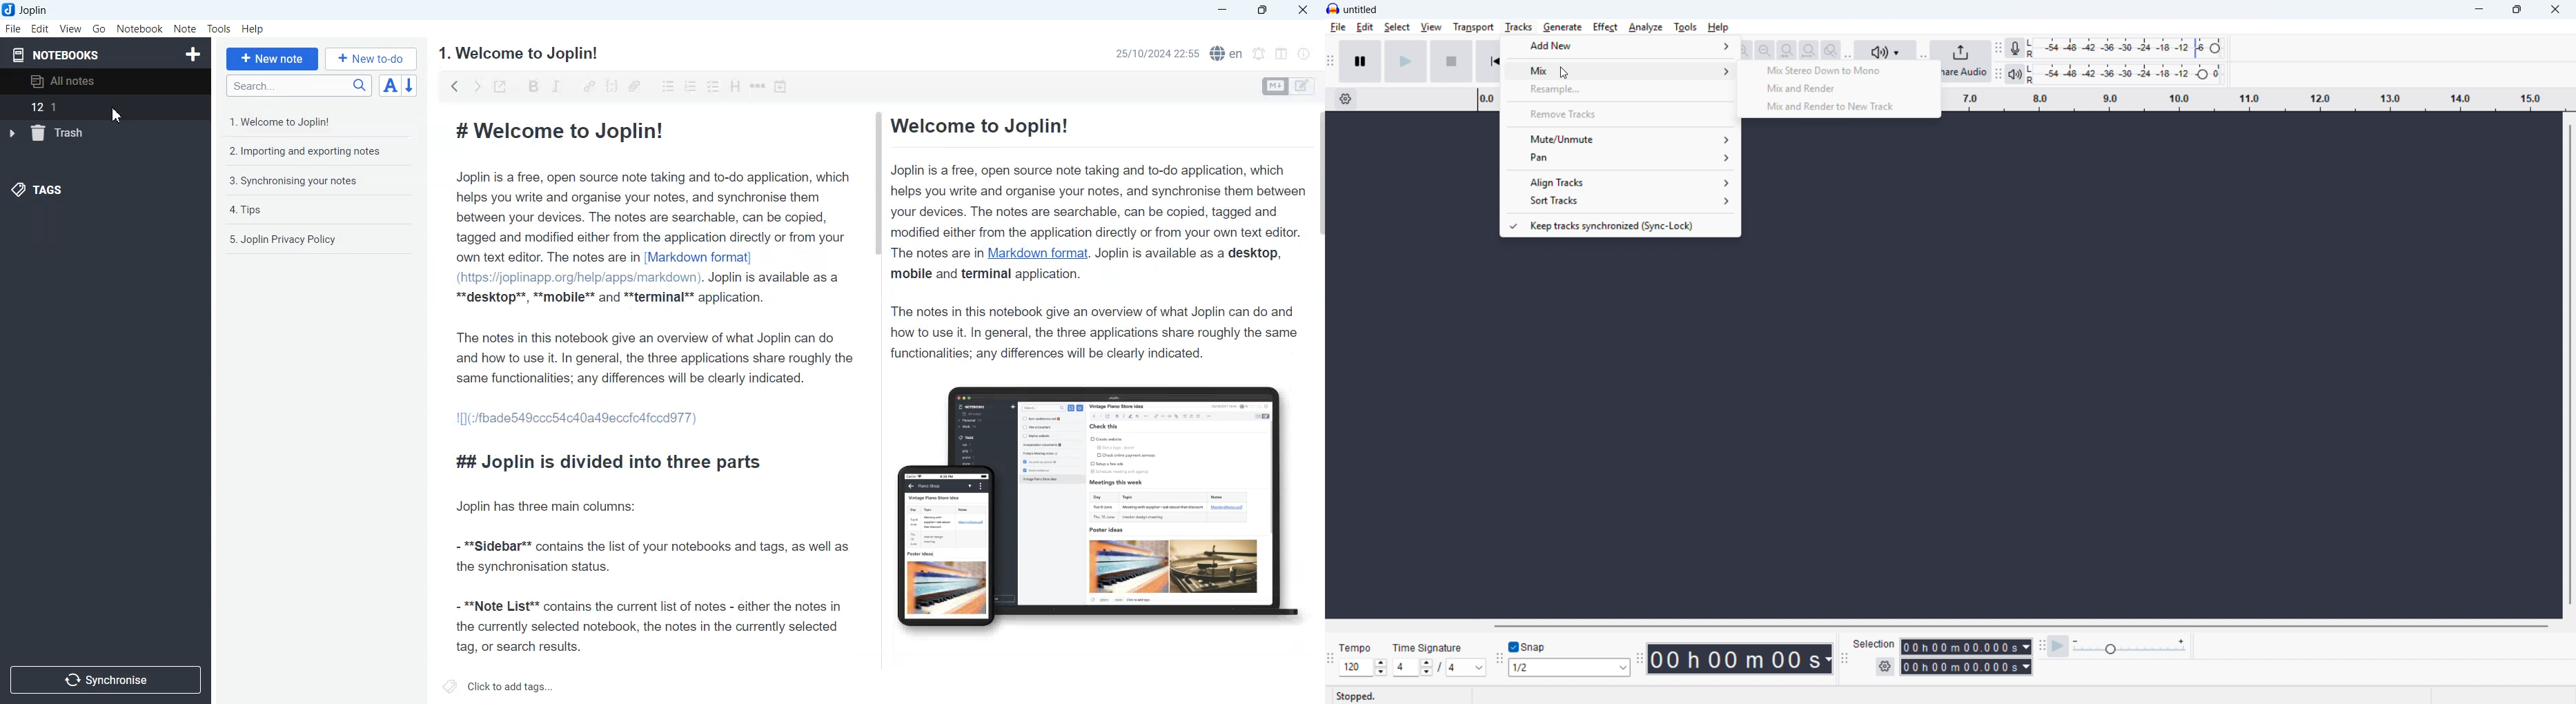  What do you see at coordinates (1361, 61) in the screenshot?
I see `Pause ` at bounding box center [1361, 61].